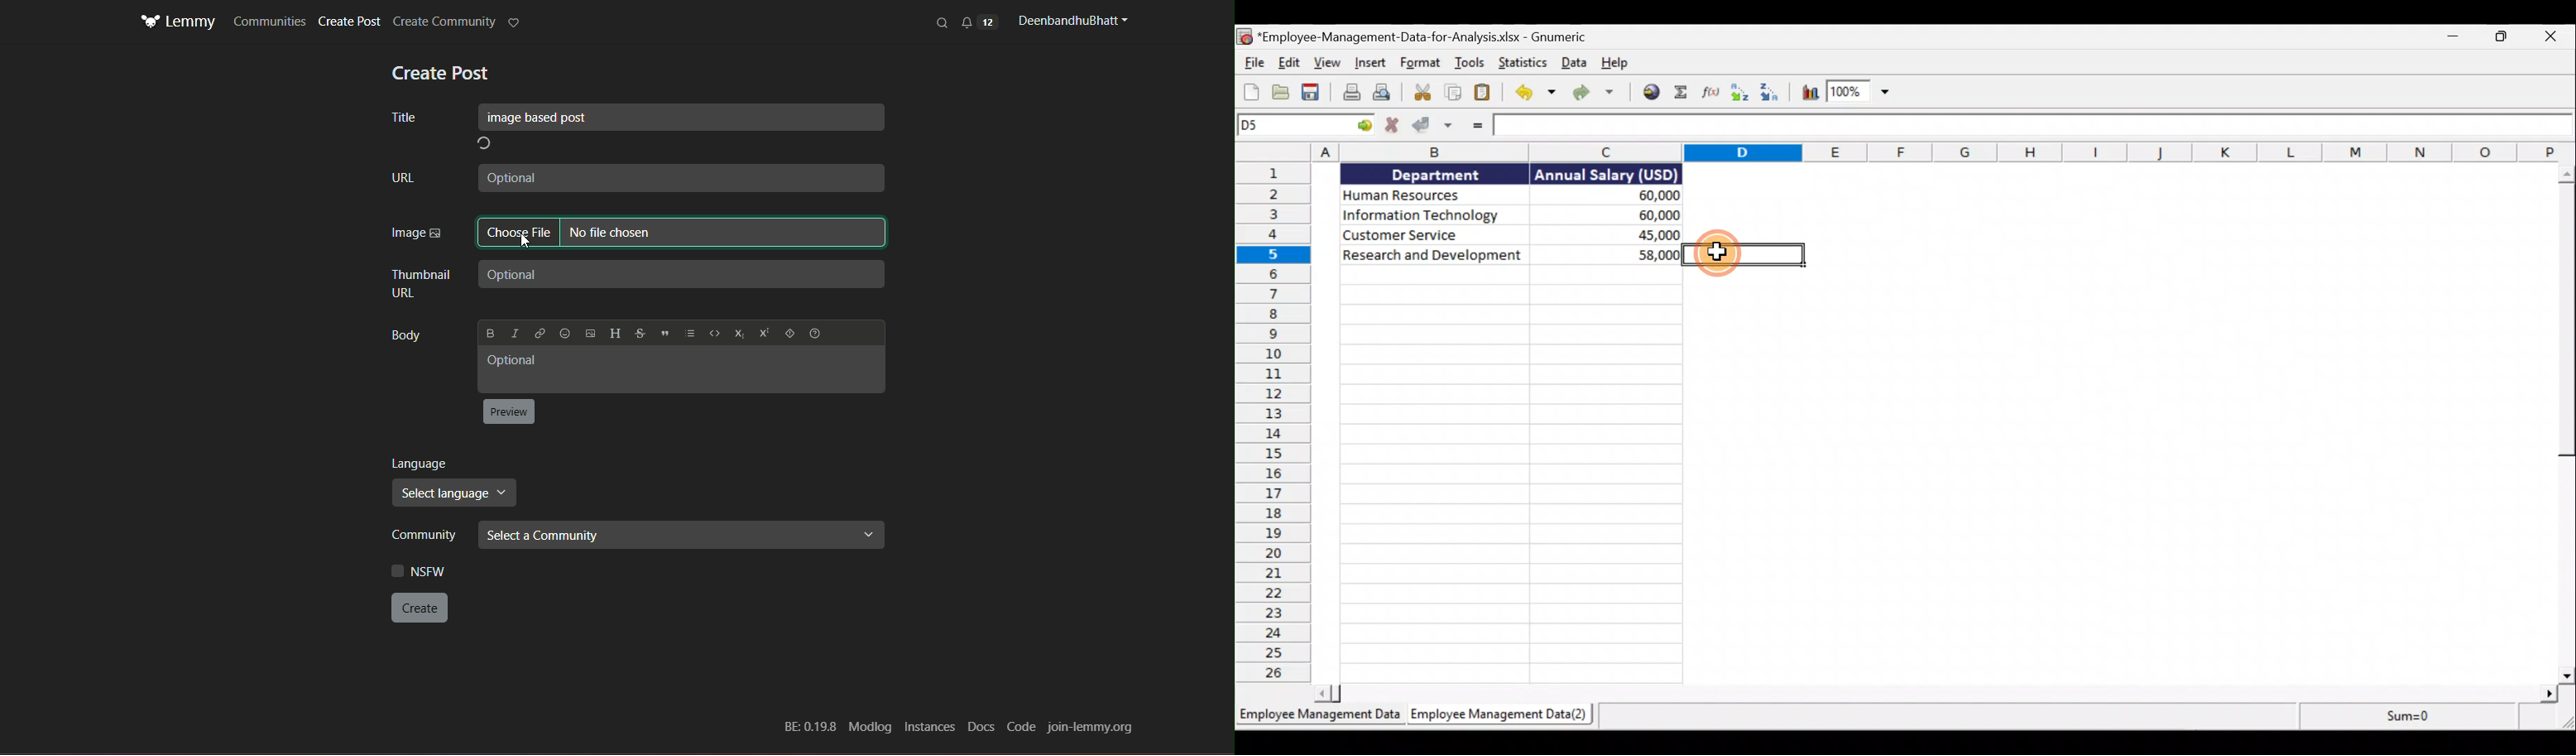 The image size is (2576, 756). What do you see at coordinates (1711, 94) in the screenshot?
I see `Edit a function in the current cell` at bounding box center [1711, 94].